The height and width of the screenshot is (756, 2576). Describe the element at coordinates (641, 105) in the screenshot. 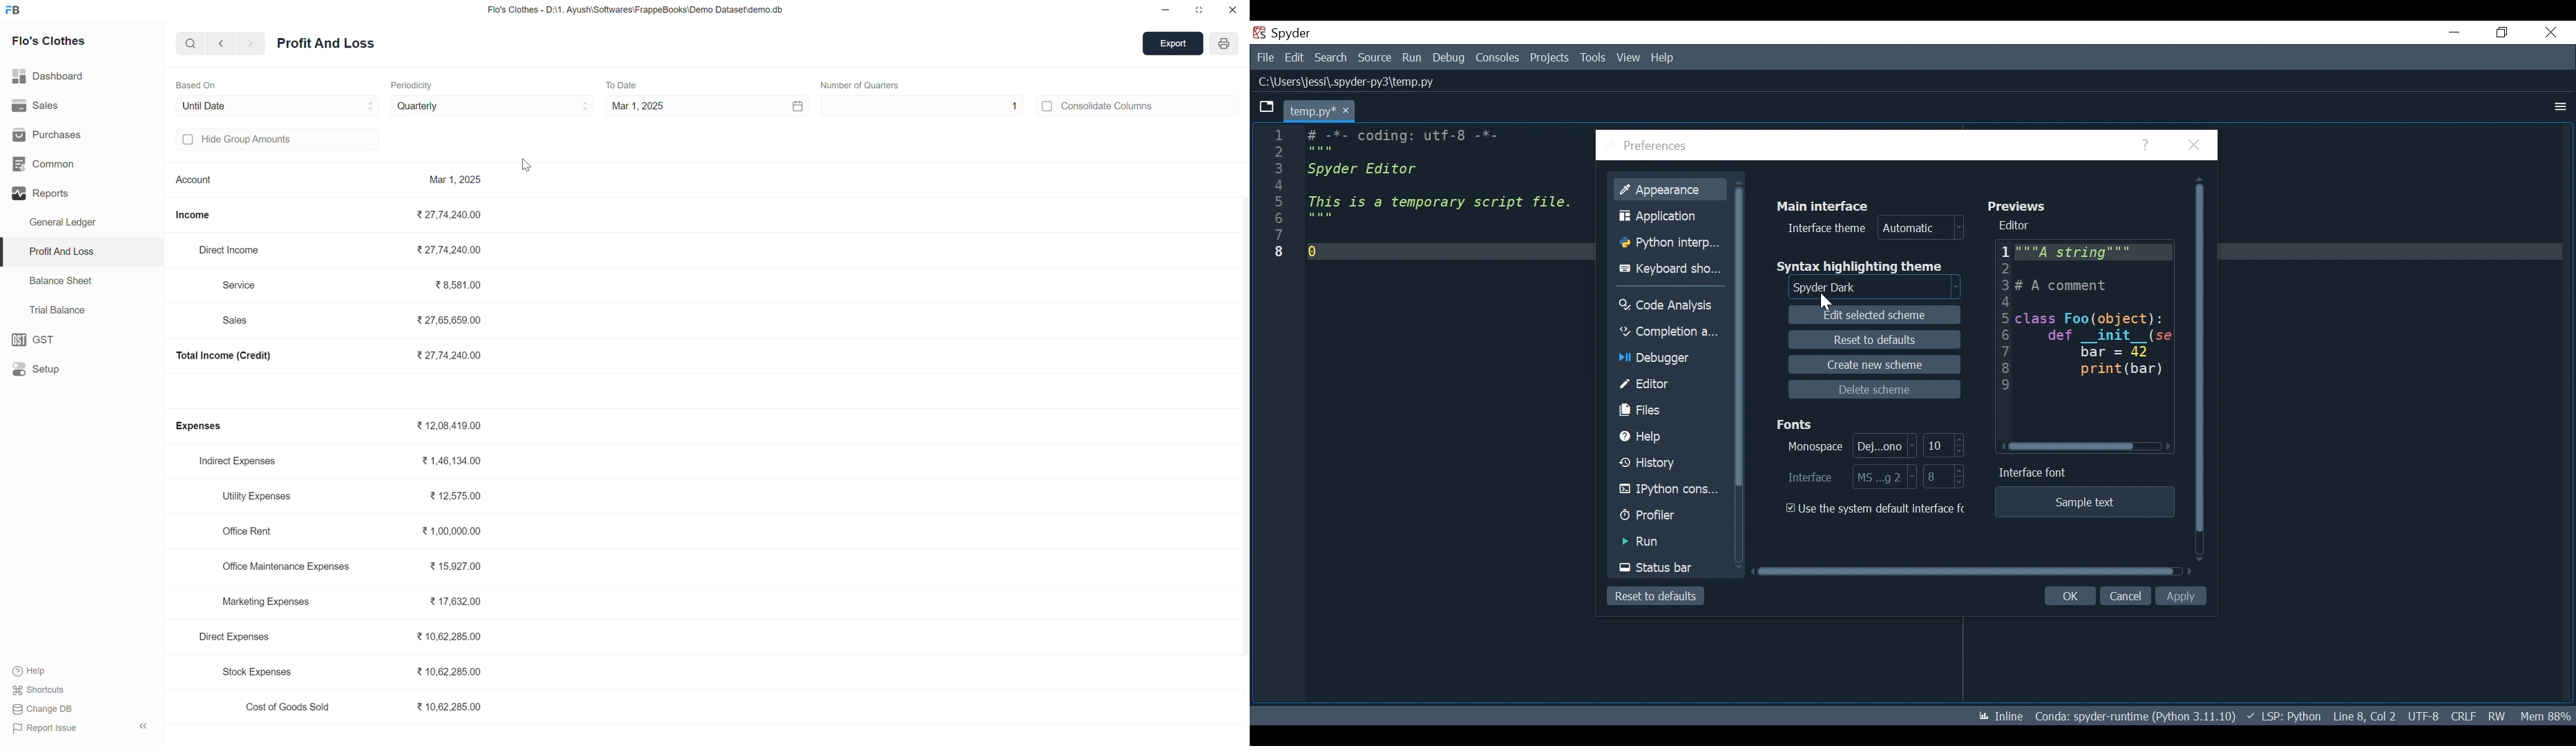

I see `Mar 1, 2025` at that location.